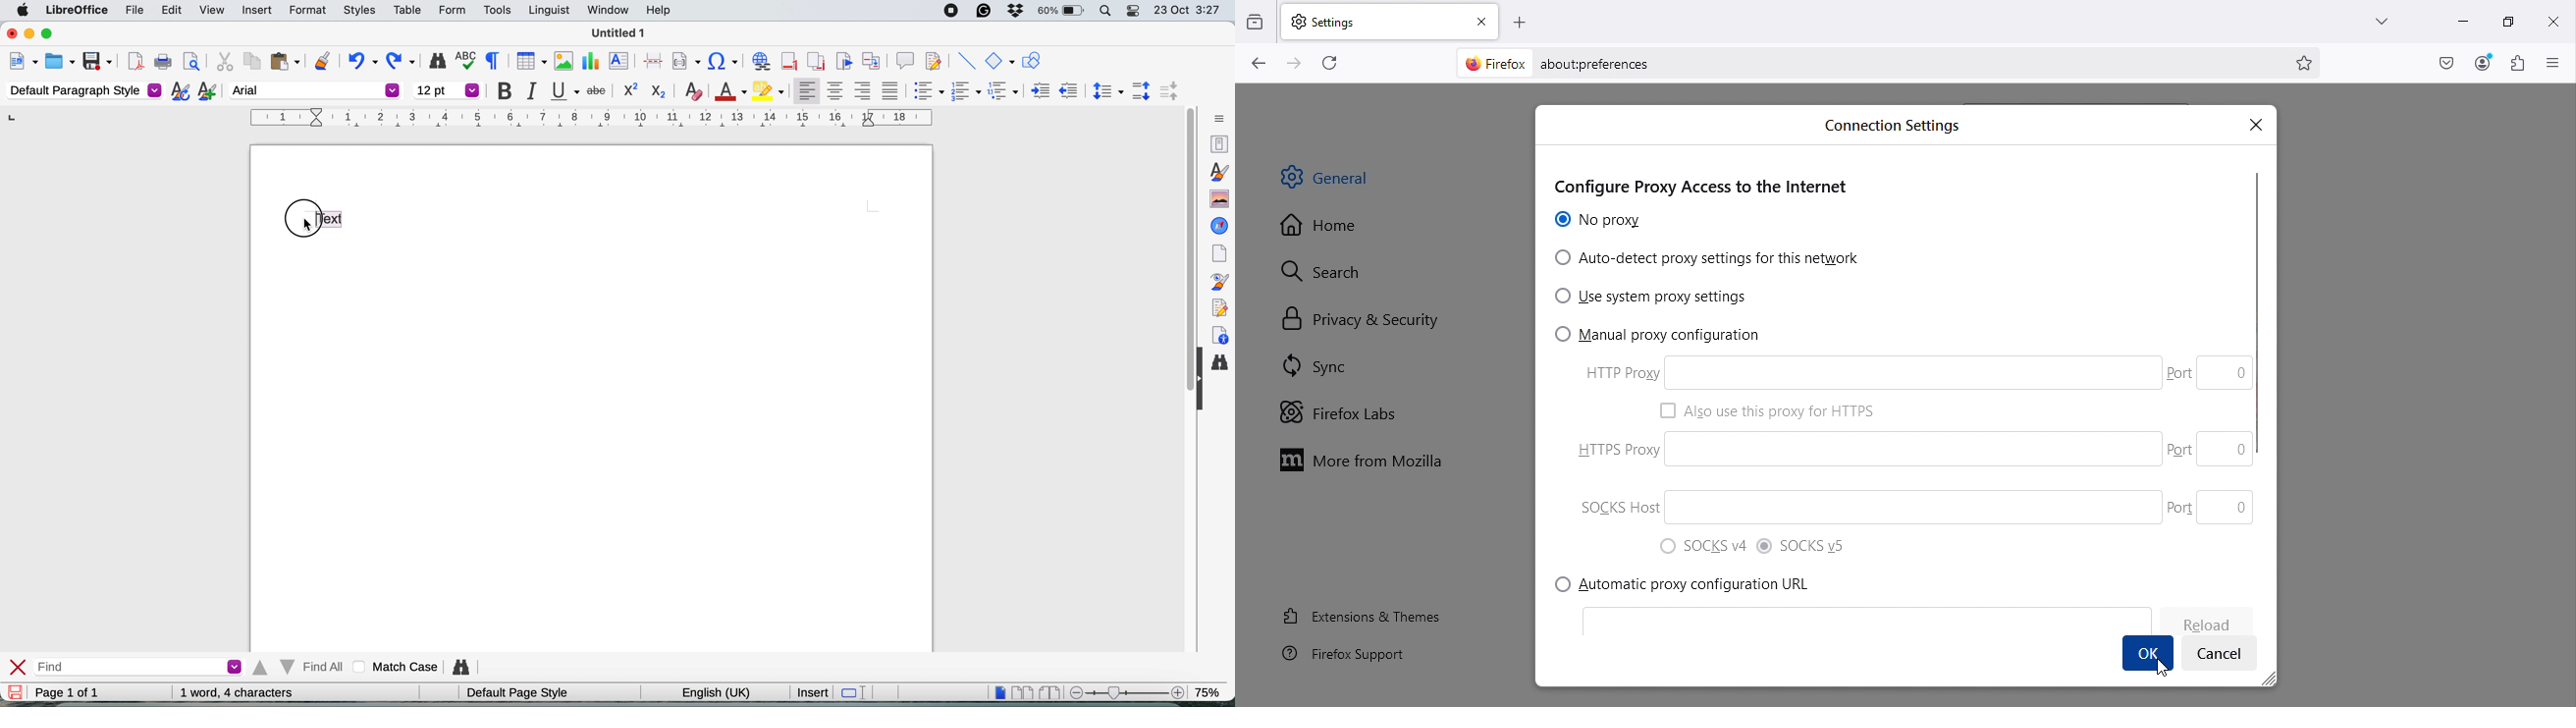 The height and width of the screenshot is (728, 2576). I want to click on Scroll bar, so click(2568, 394).